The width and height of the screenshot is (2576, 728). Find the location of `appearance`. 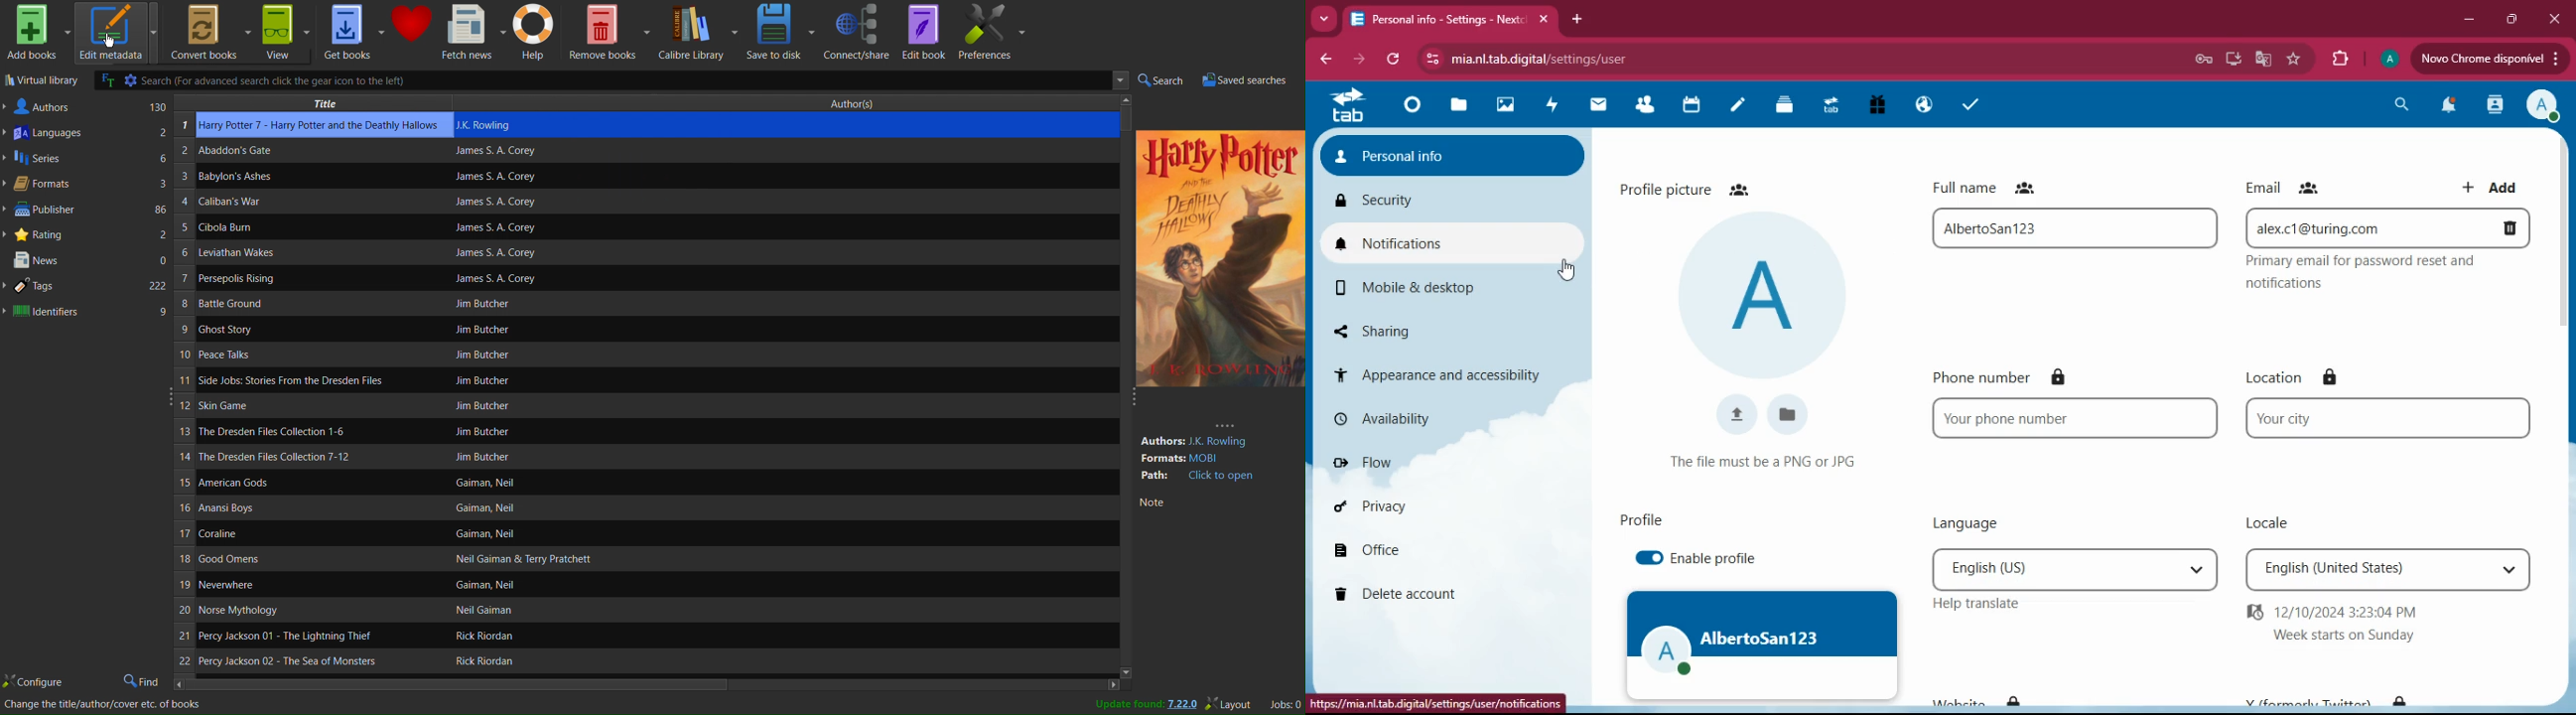

appearance is located at coordinates (1441, 372).